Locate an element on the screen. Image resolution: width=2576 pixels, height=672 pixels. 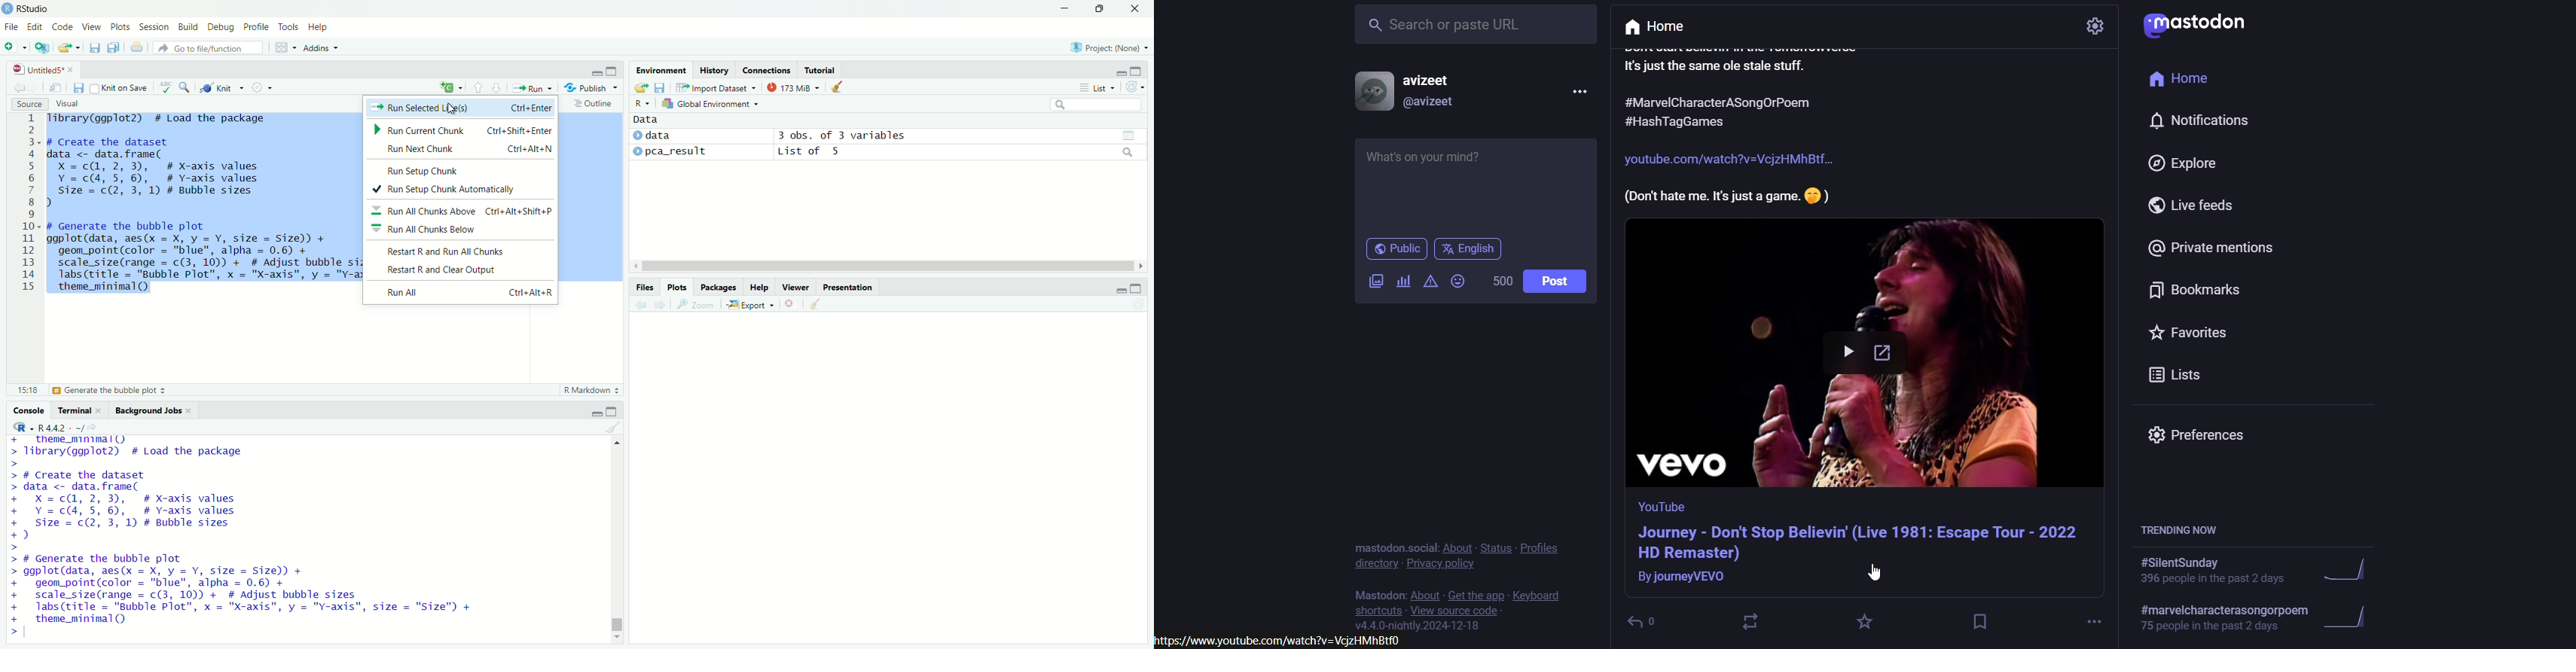
find and replace is located at coordinates (185, 86).